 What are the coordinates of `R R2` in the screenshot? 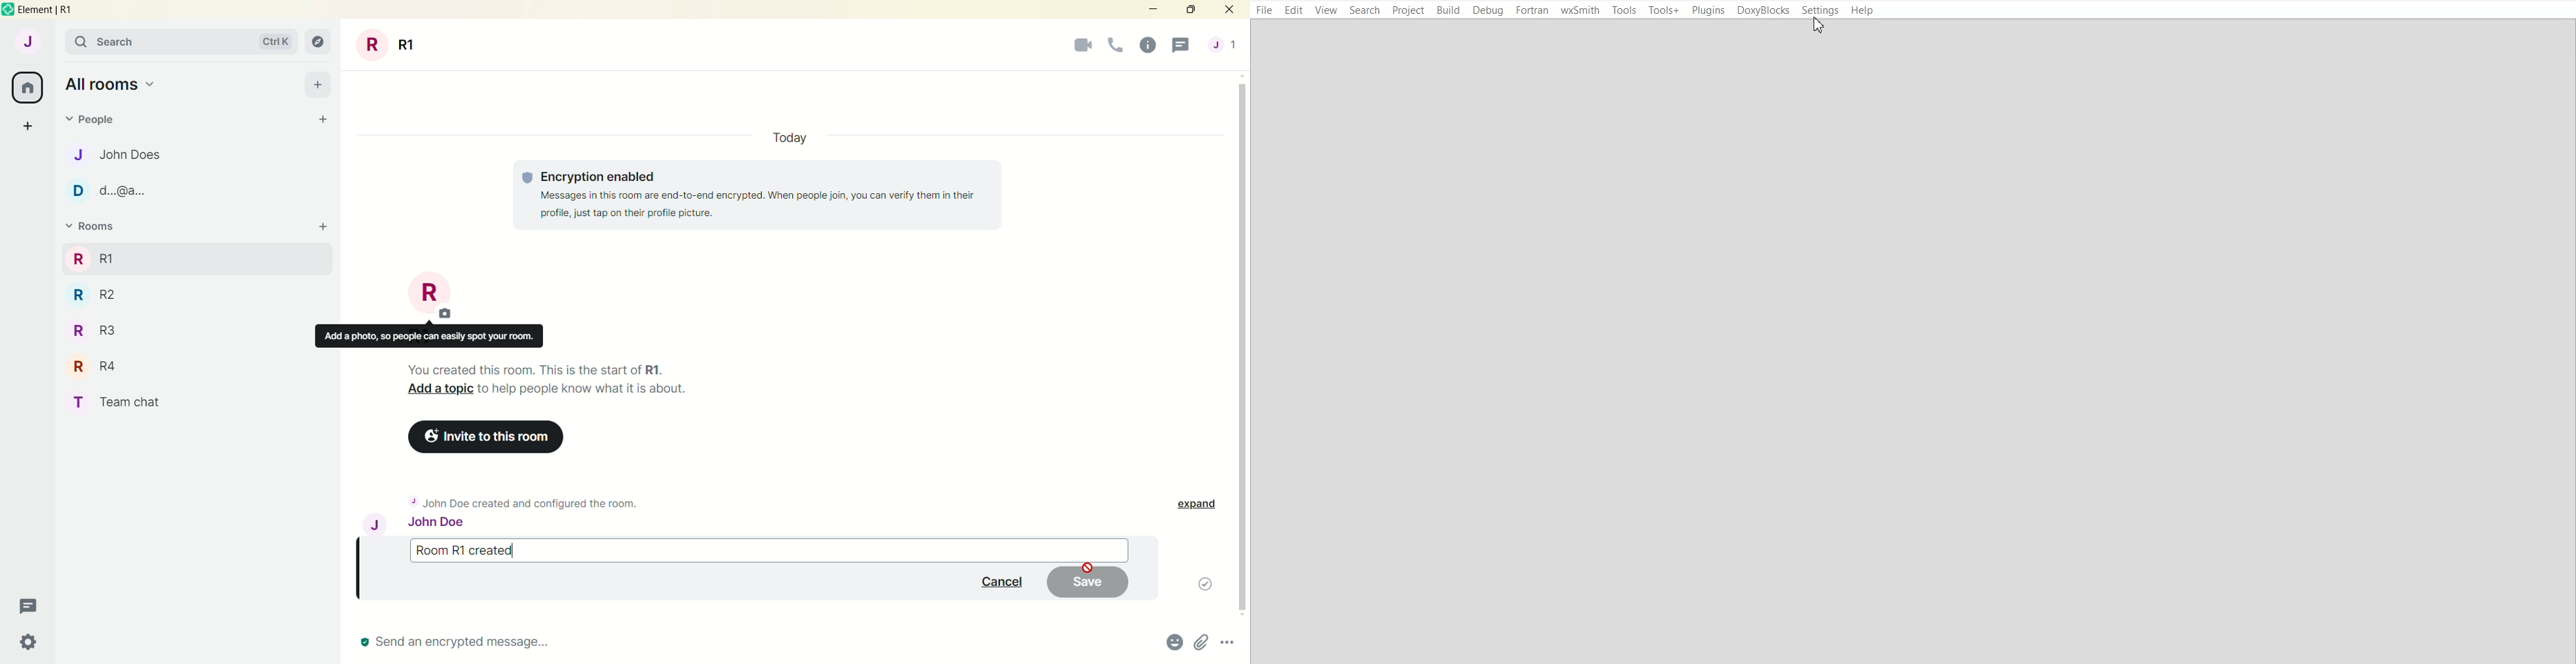 It's located at (114, 293).